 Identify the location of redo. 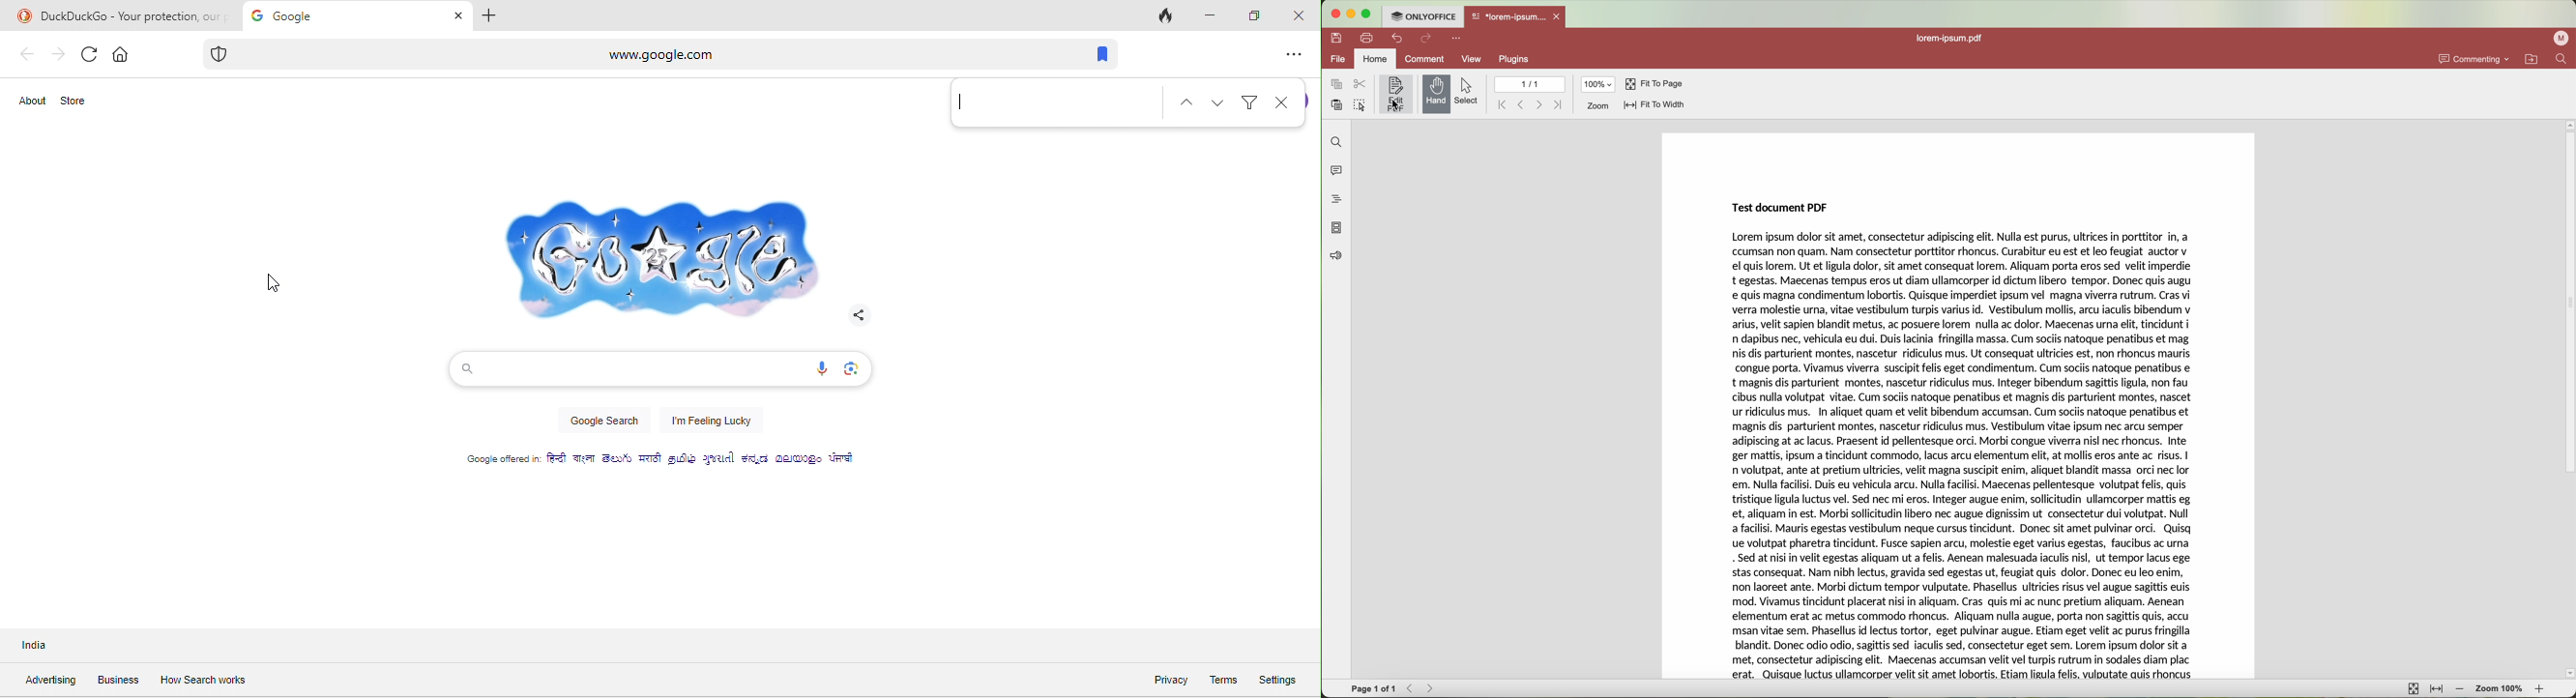
(1427, 39).